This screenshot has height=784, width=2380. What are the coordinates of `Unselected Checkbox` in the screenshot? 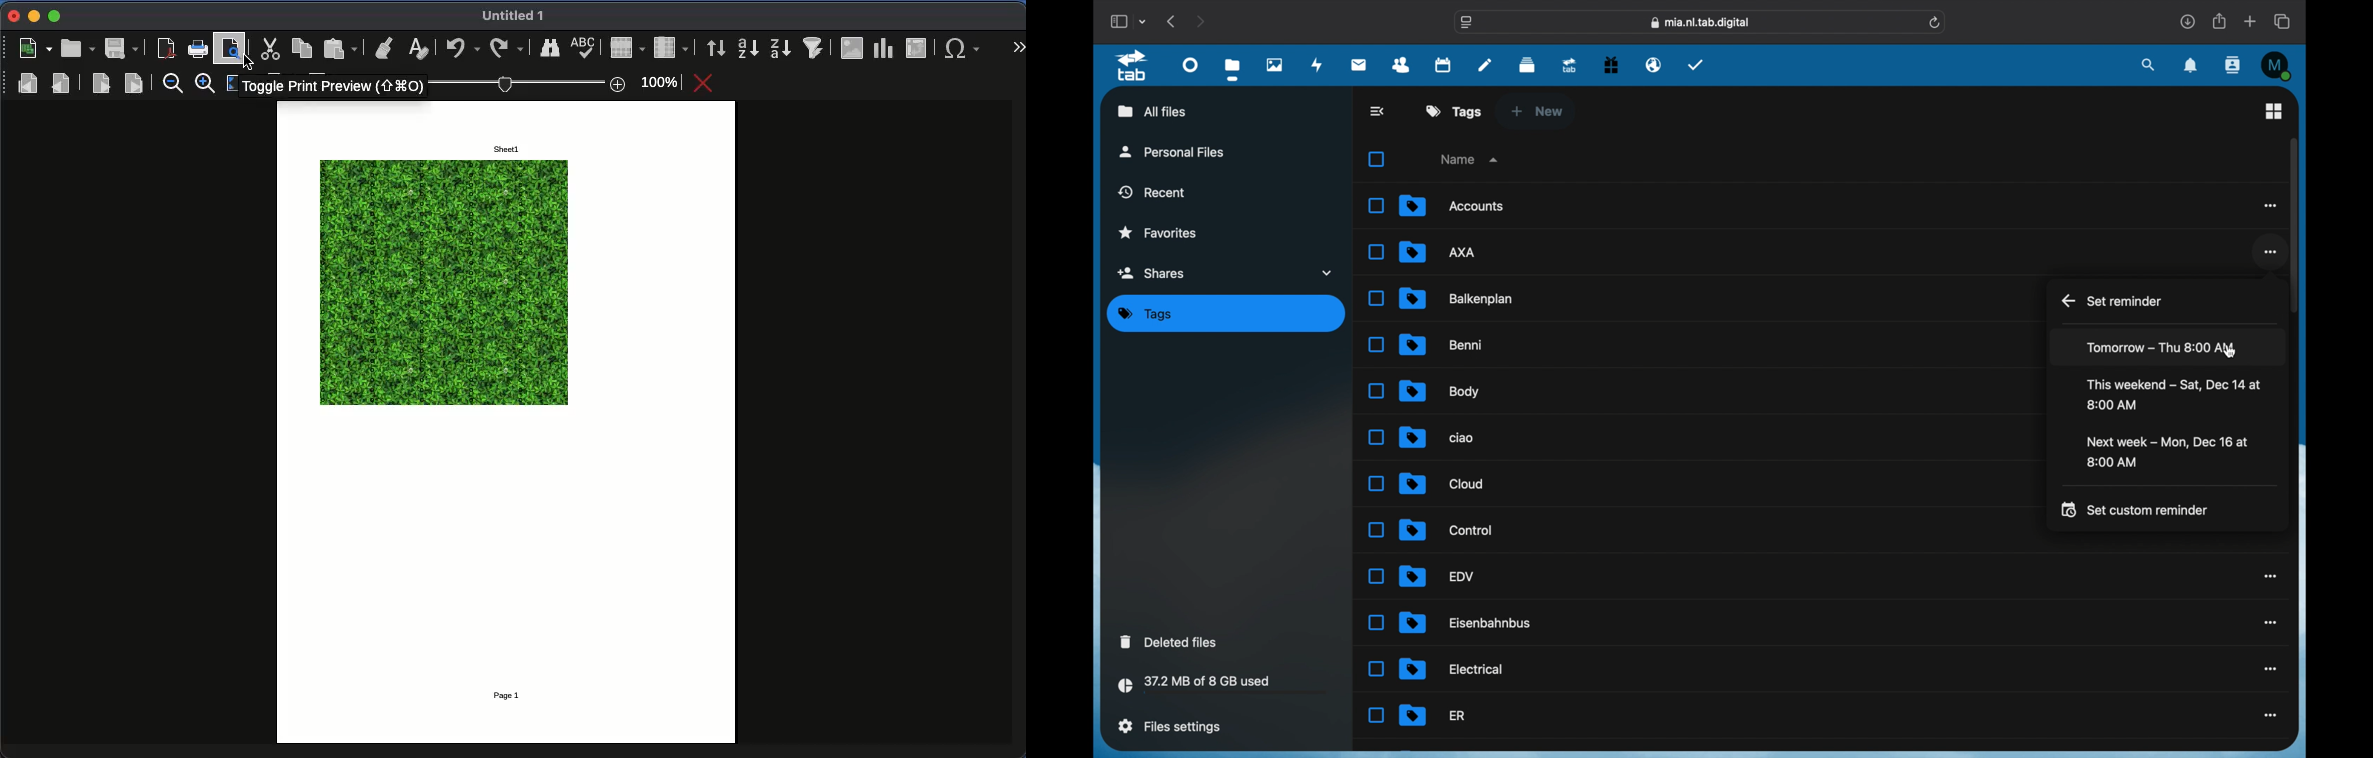 It's located at (1376, 715).